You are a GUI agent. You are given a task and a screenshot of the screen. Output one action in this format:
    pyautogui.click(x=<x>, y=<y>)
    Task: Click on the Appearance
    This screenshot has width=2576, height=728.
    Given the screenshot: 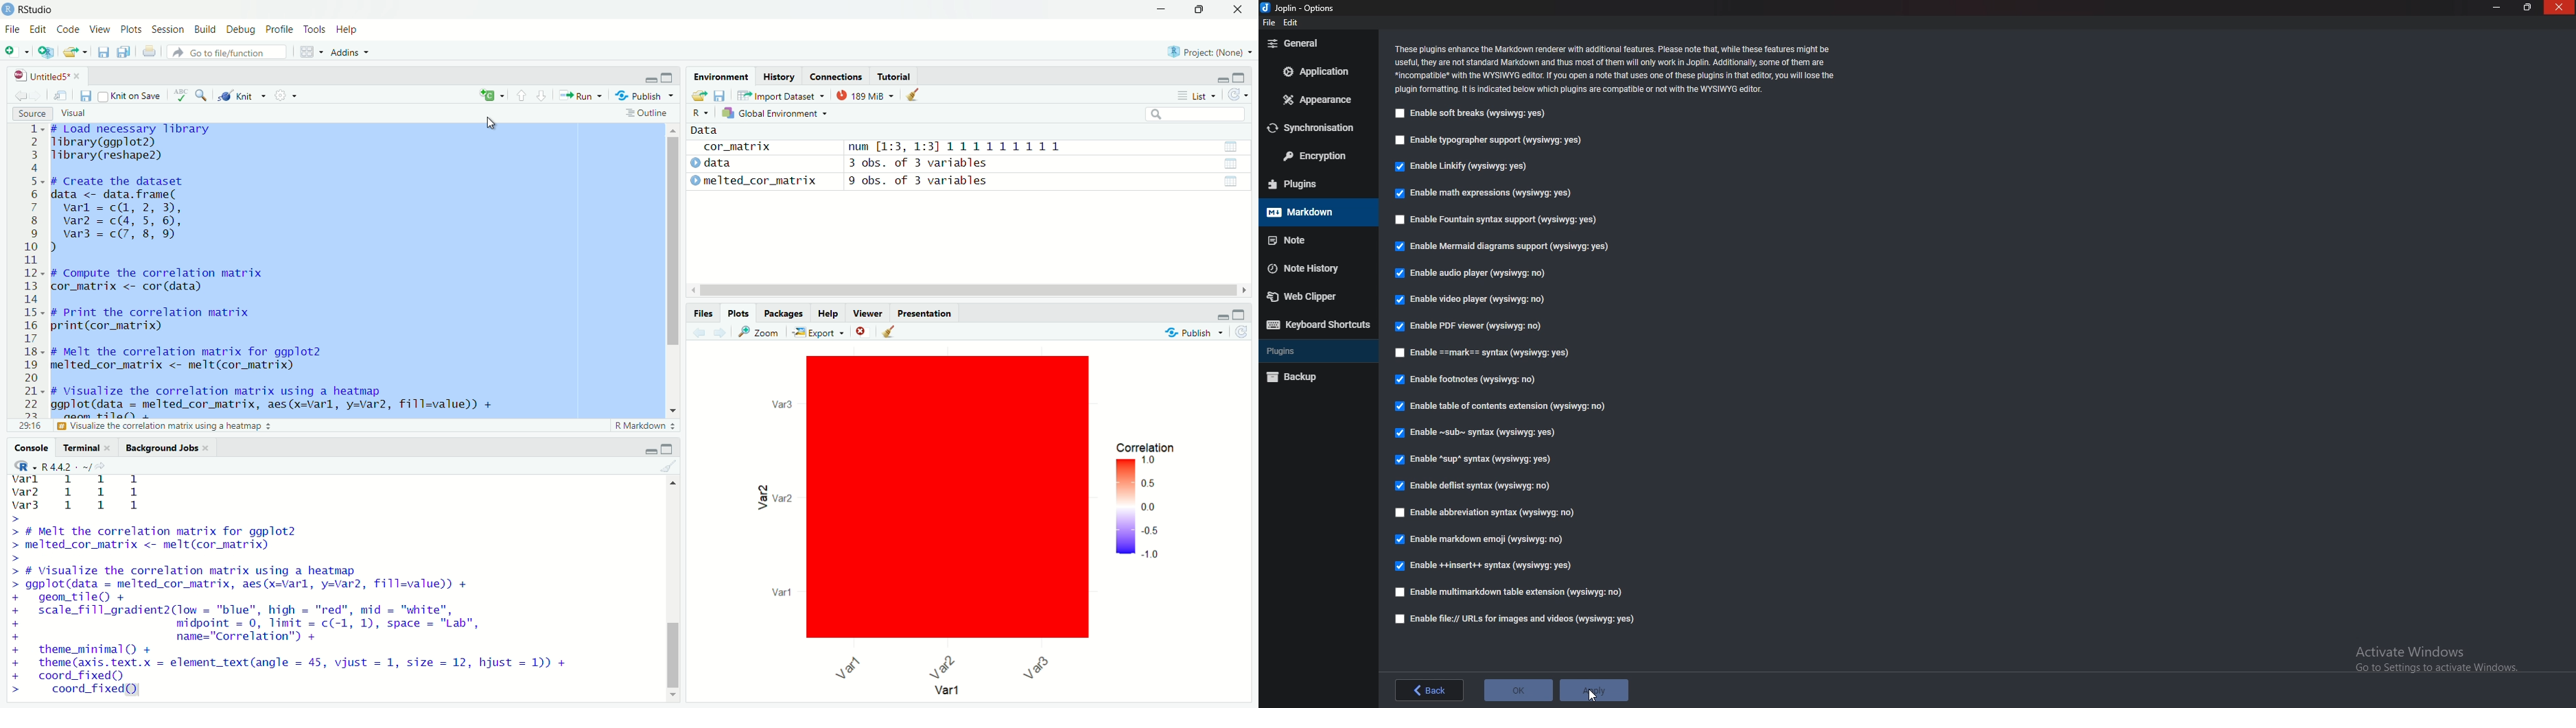 What is the action you would take?
    pyautogui.click(x=1315, y=101)
    